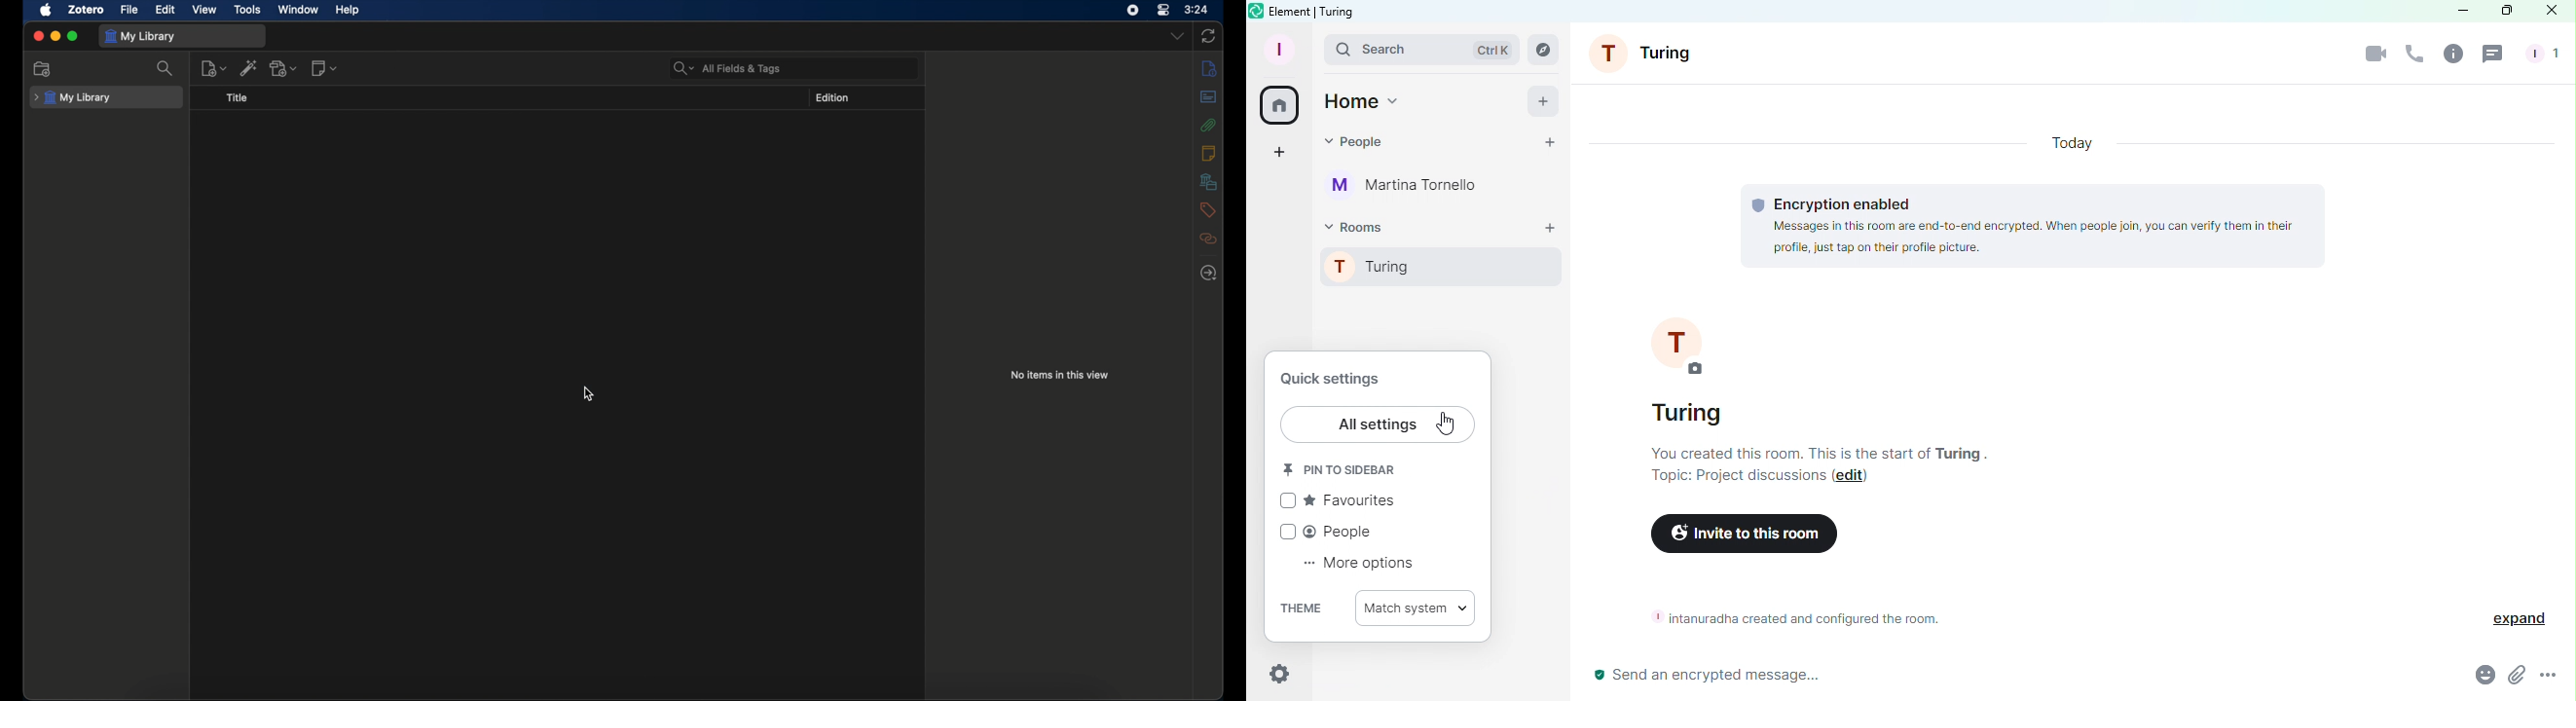 The width and height of the screenshot is (2576, 728). What do you see at coordinates (38, 36) in the screenshot?
I see `close` at bounding box center [38, 36].